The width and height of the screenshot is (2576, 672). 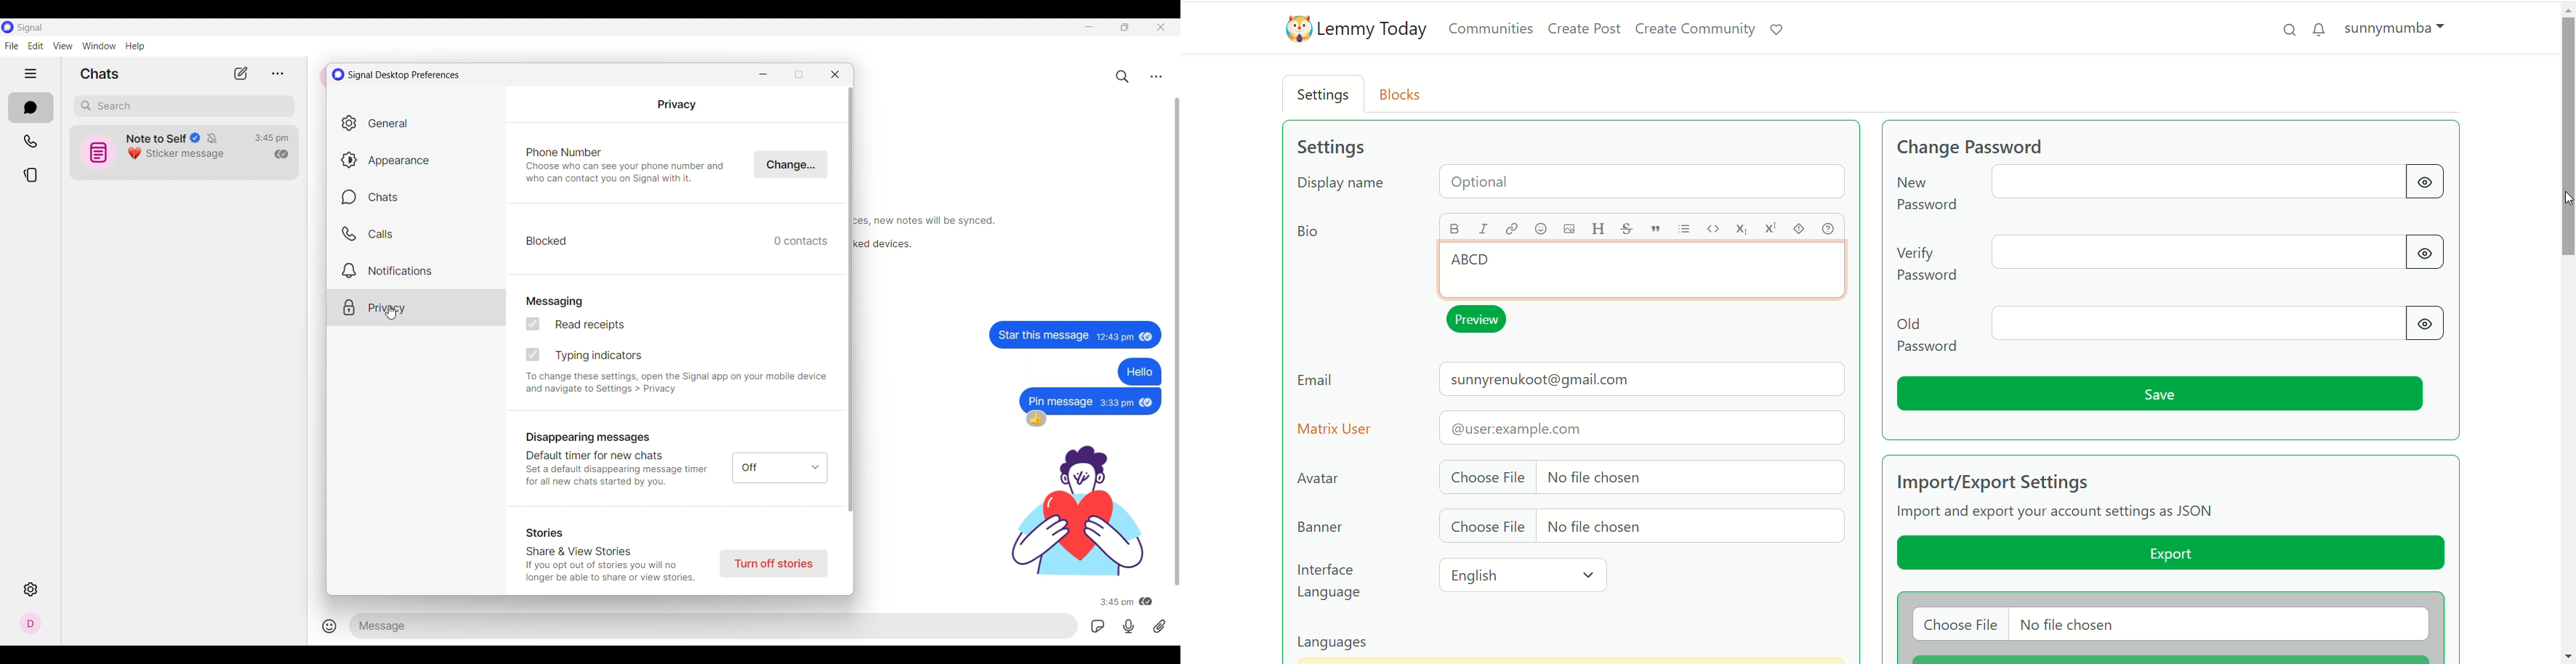 What do you see at coordinates (1801, 228) in the screenshot?
I see `spoiler` at bounding box center [1801, 228].